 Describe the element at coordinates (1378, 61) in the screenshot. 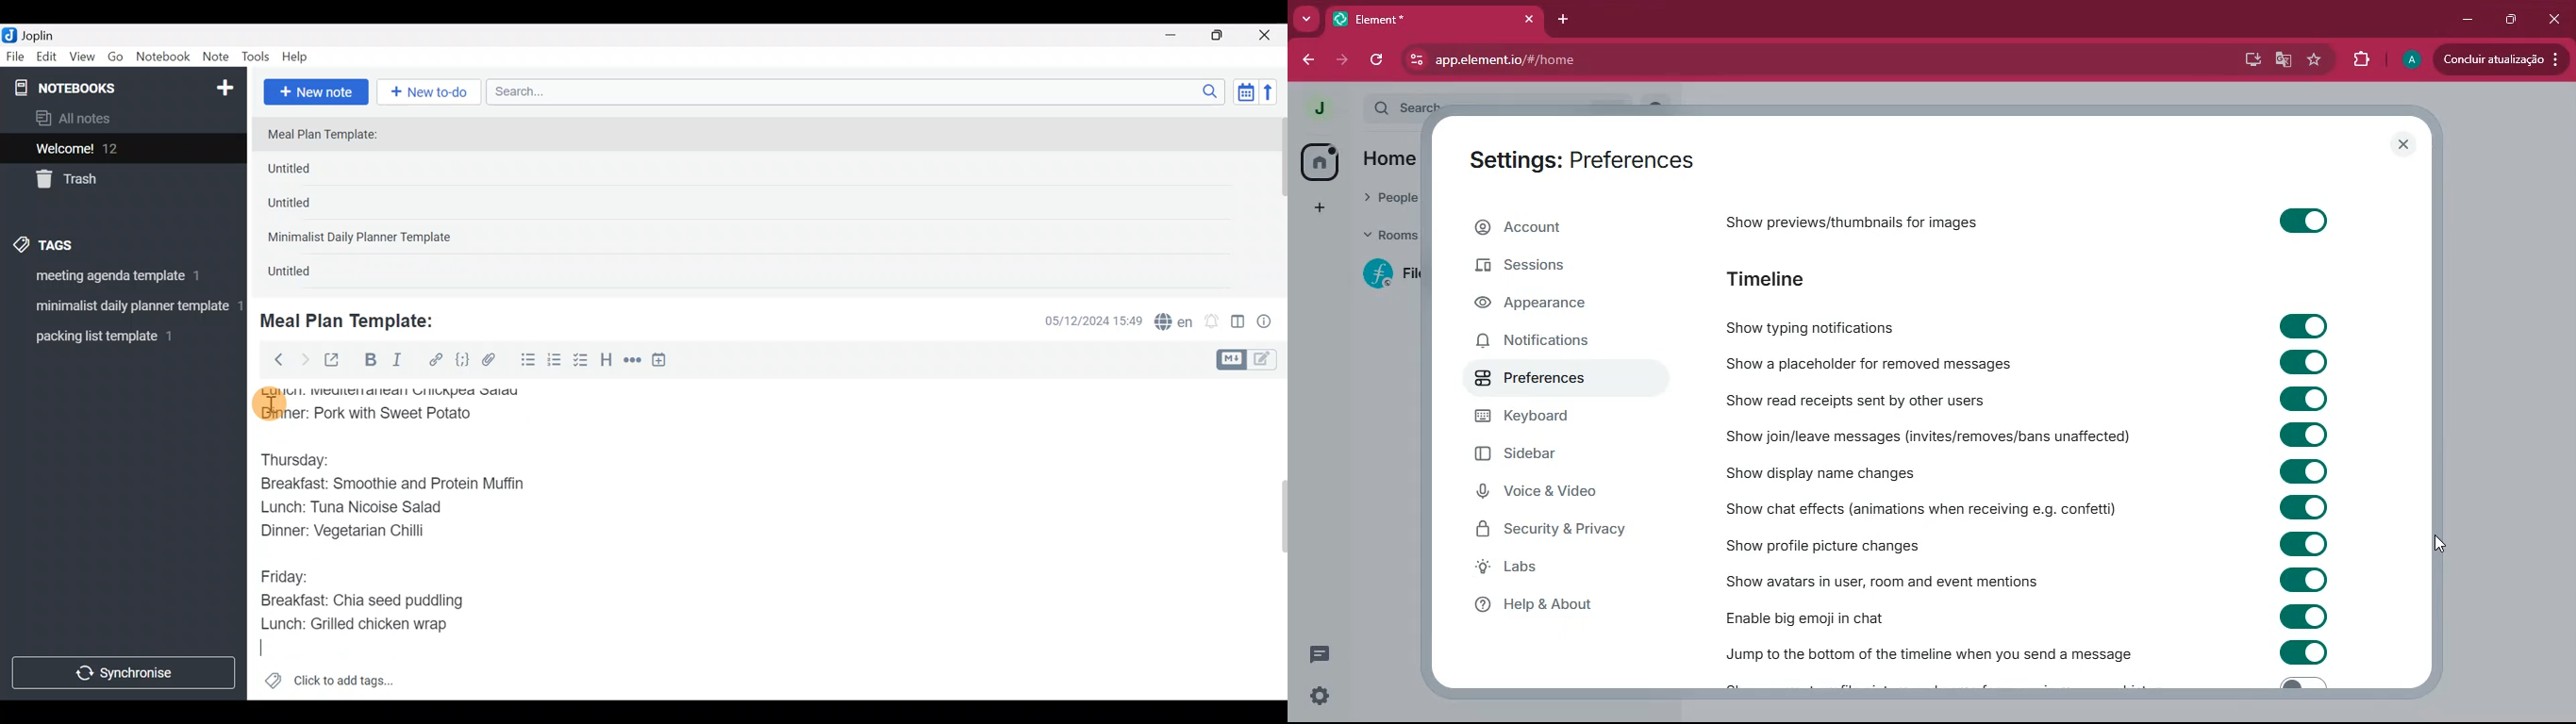

I see `refresh` at that location.